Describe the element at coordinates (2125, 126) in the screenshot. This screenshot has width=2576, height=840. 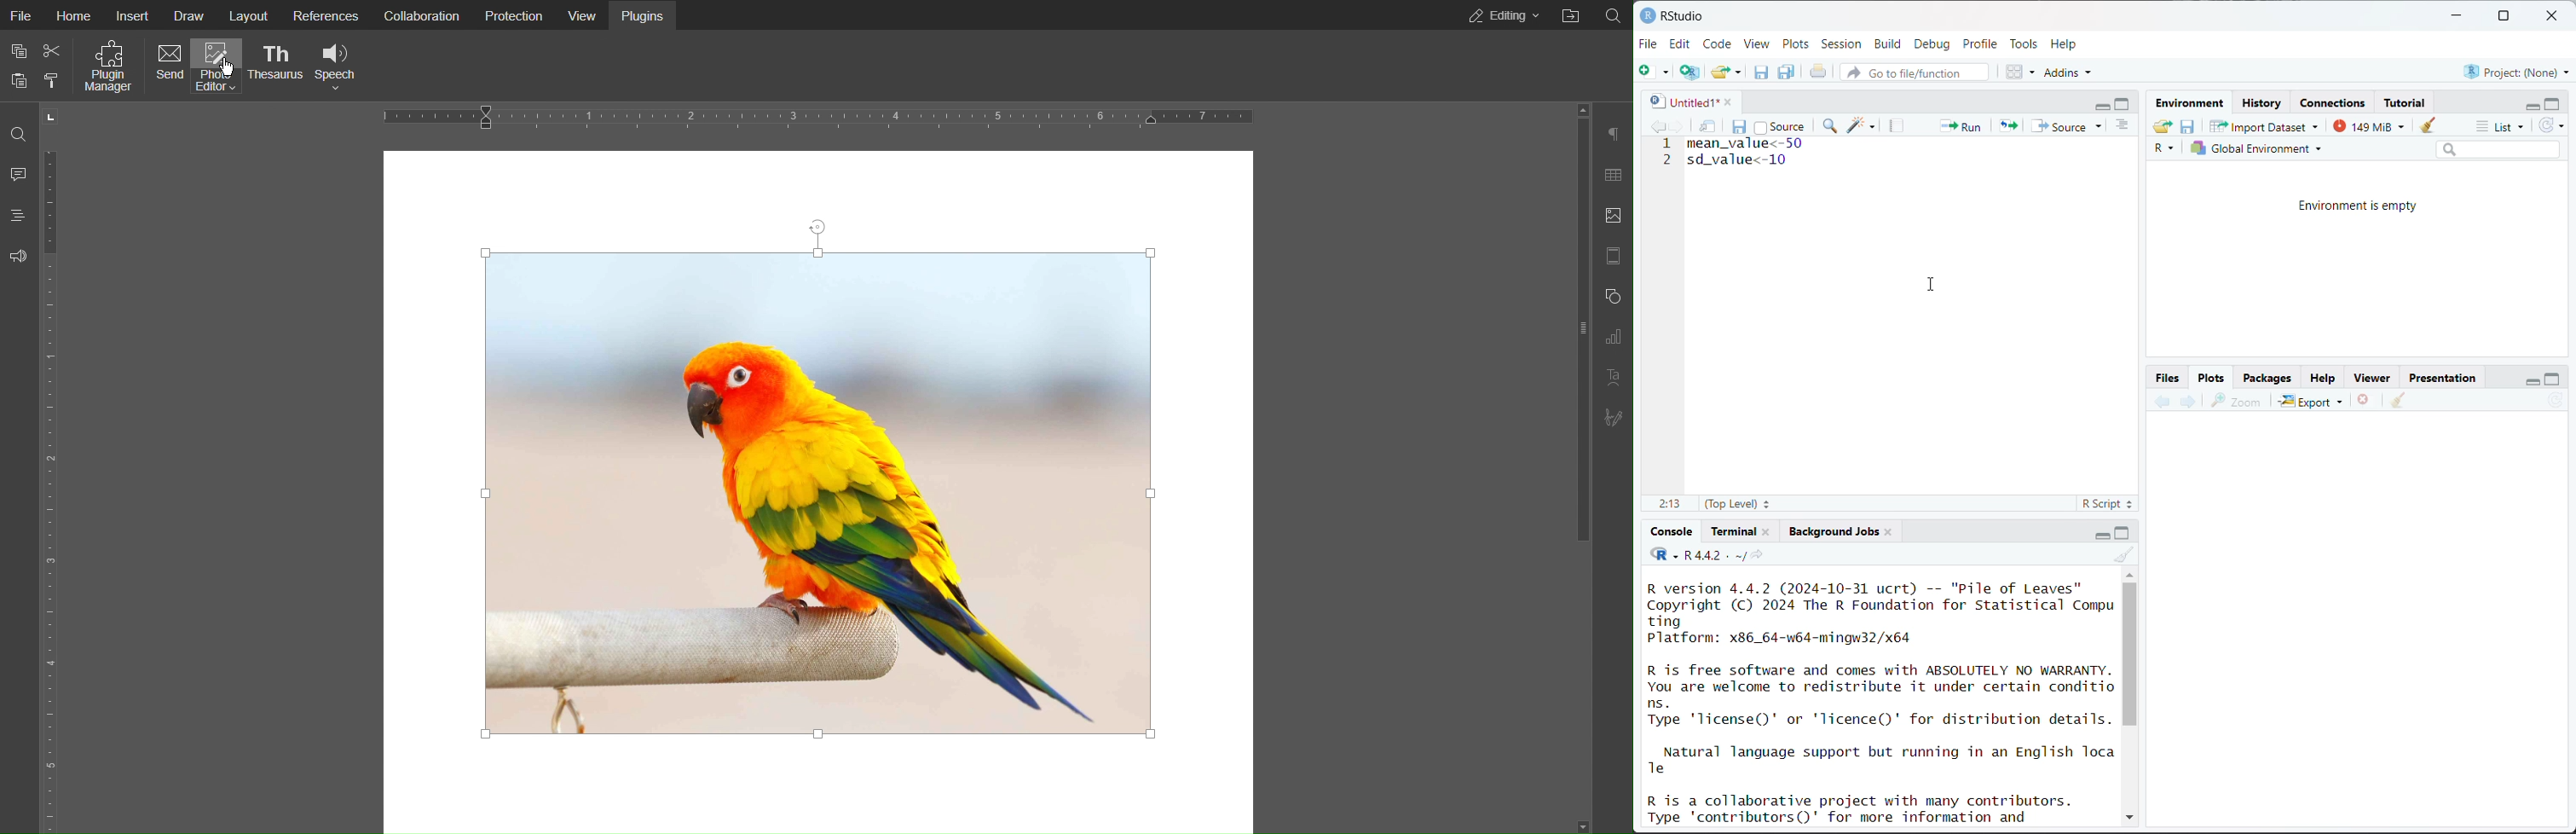
I see `show document outline` at that location.